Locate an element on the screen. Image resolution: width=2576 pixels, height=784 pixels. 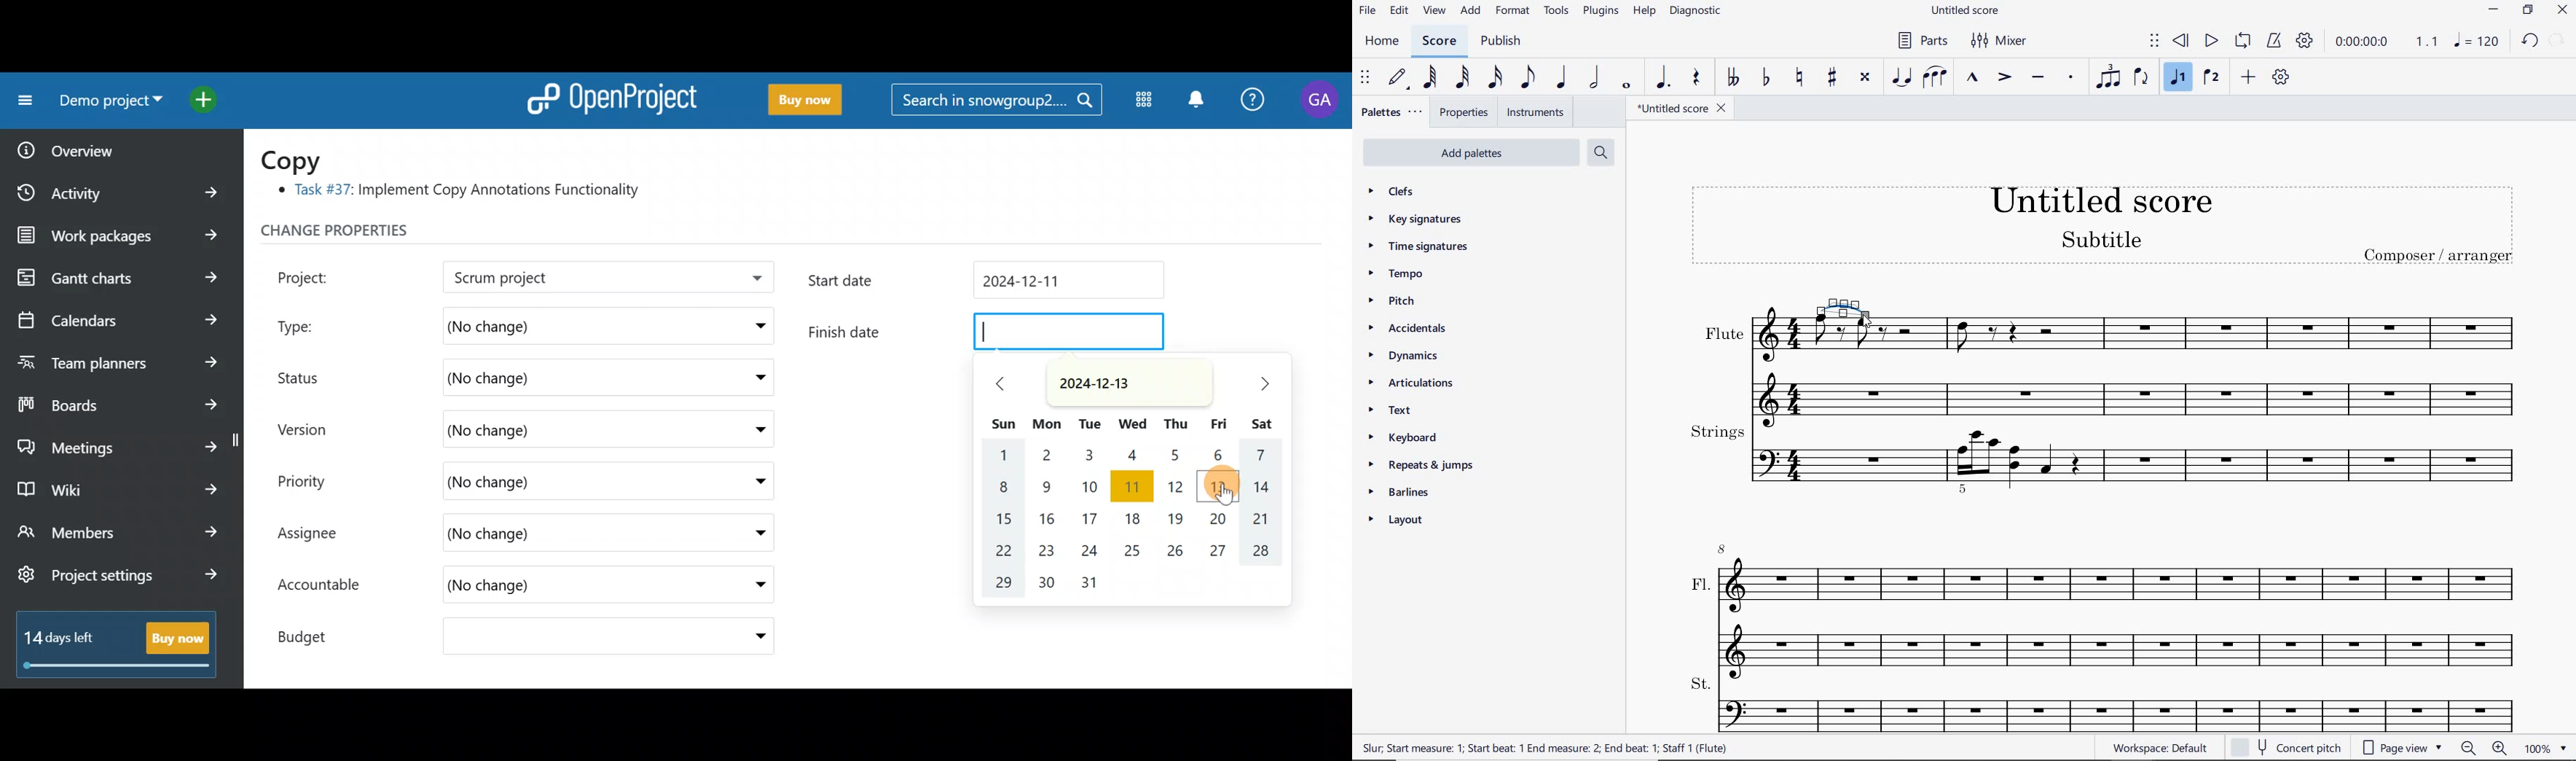
Fl. is located at coordinates (2107, 606).